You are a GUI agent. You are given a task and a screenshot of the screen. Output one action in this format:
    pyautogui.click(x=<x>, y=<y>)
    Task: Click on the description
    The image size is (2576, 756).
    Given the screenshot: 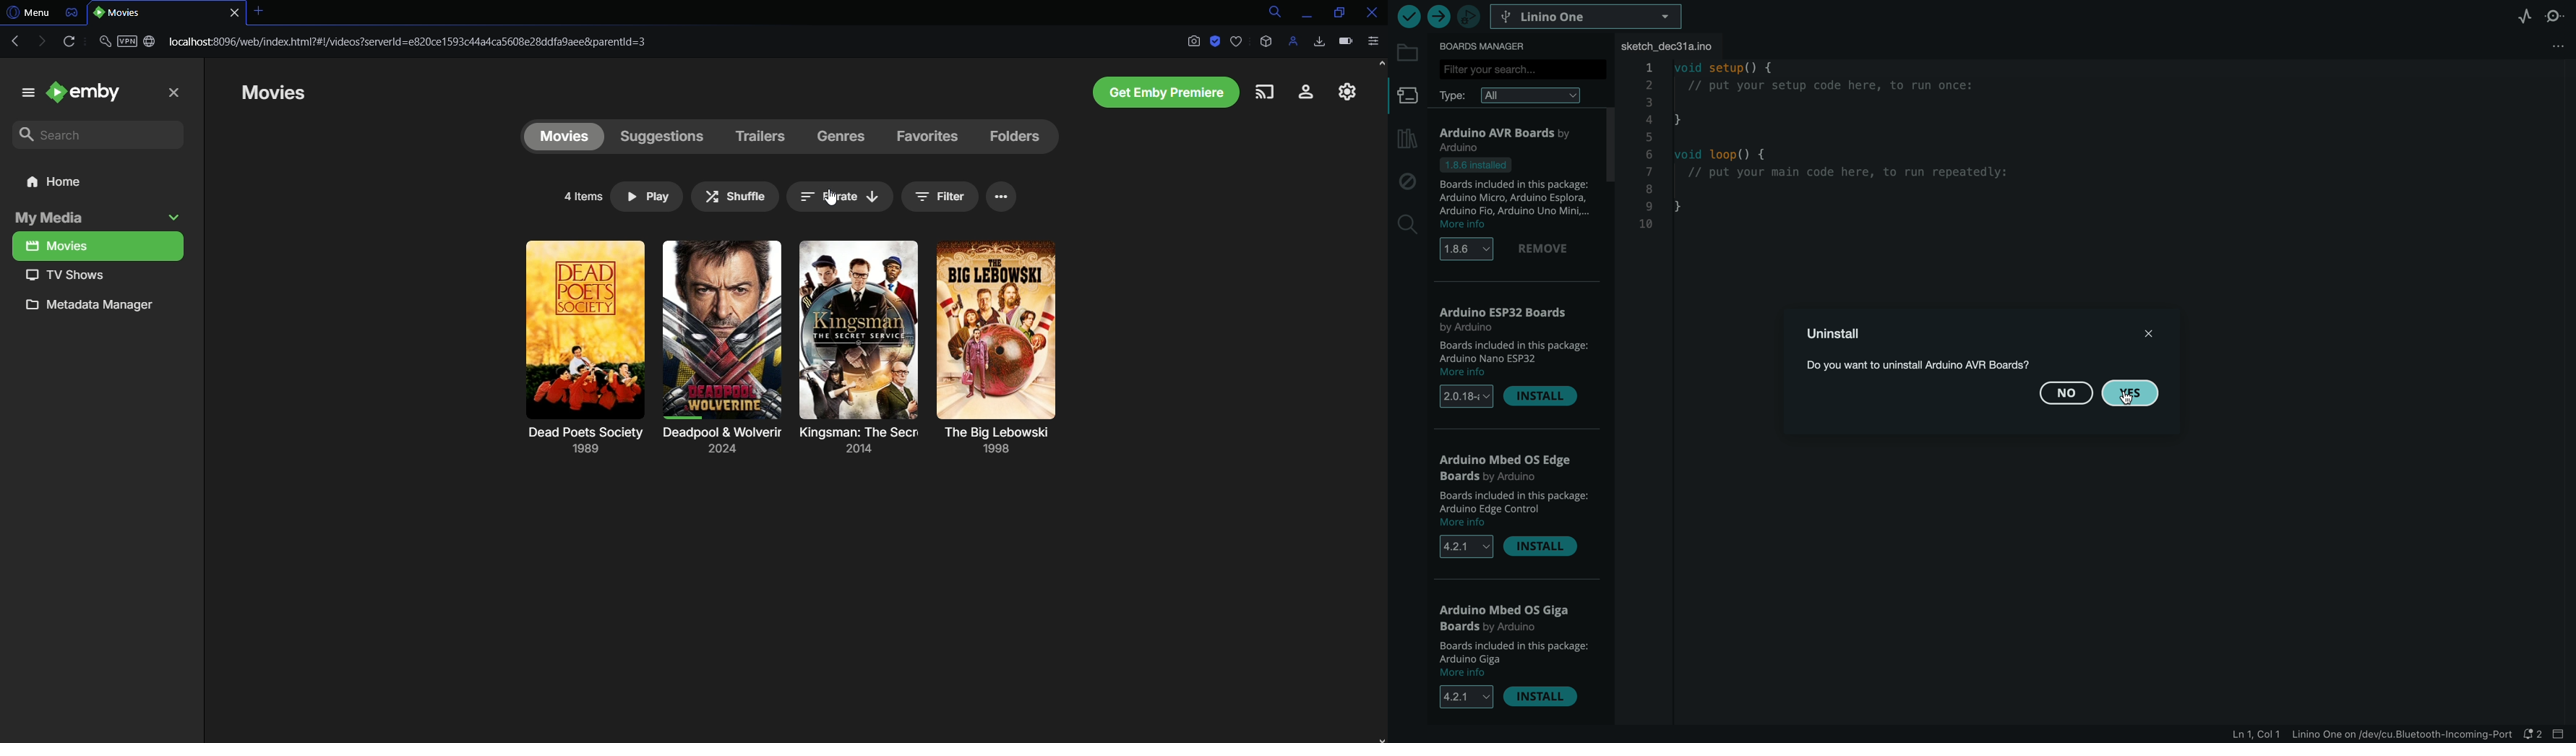 What is the action you would take?
    pyautogui.click(x=1514, y=187)
    